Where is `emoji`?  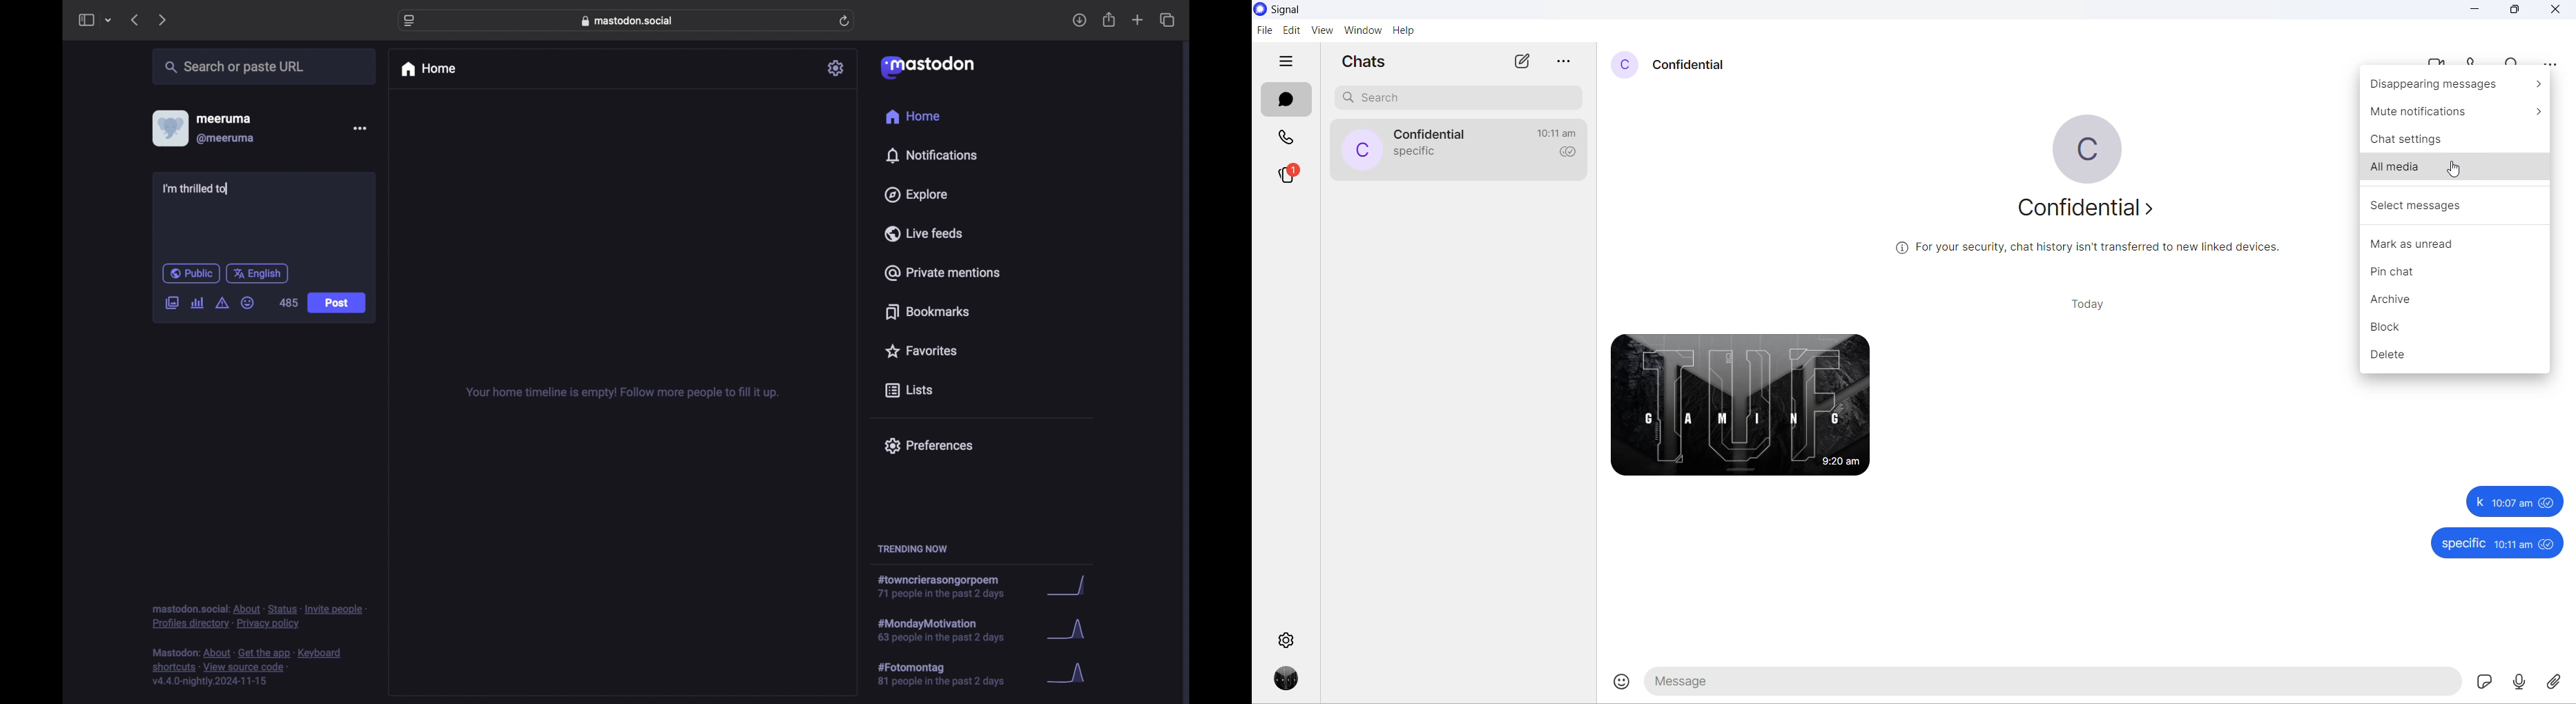 emoji is located at coordinates (247, 302).